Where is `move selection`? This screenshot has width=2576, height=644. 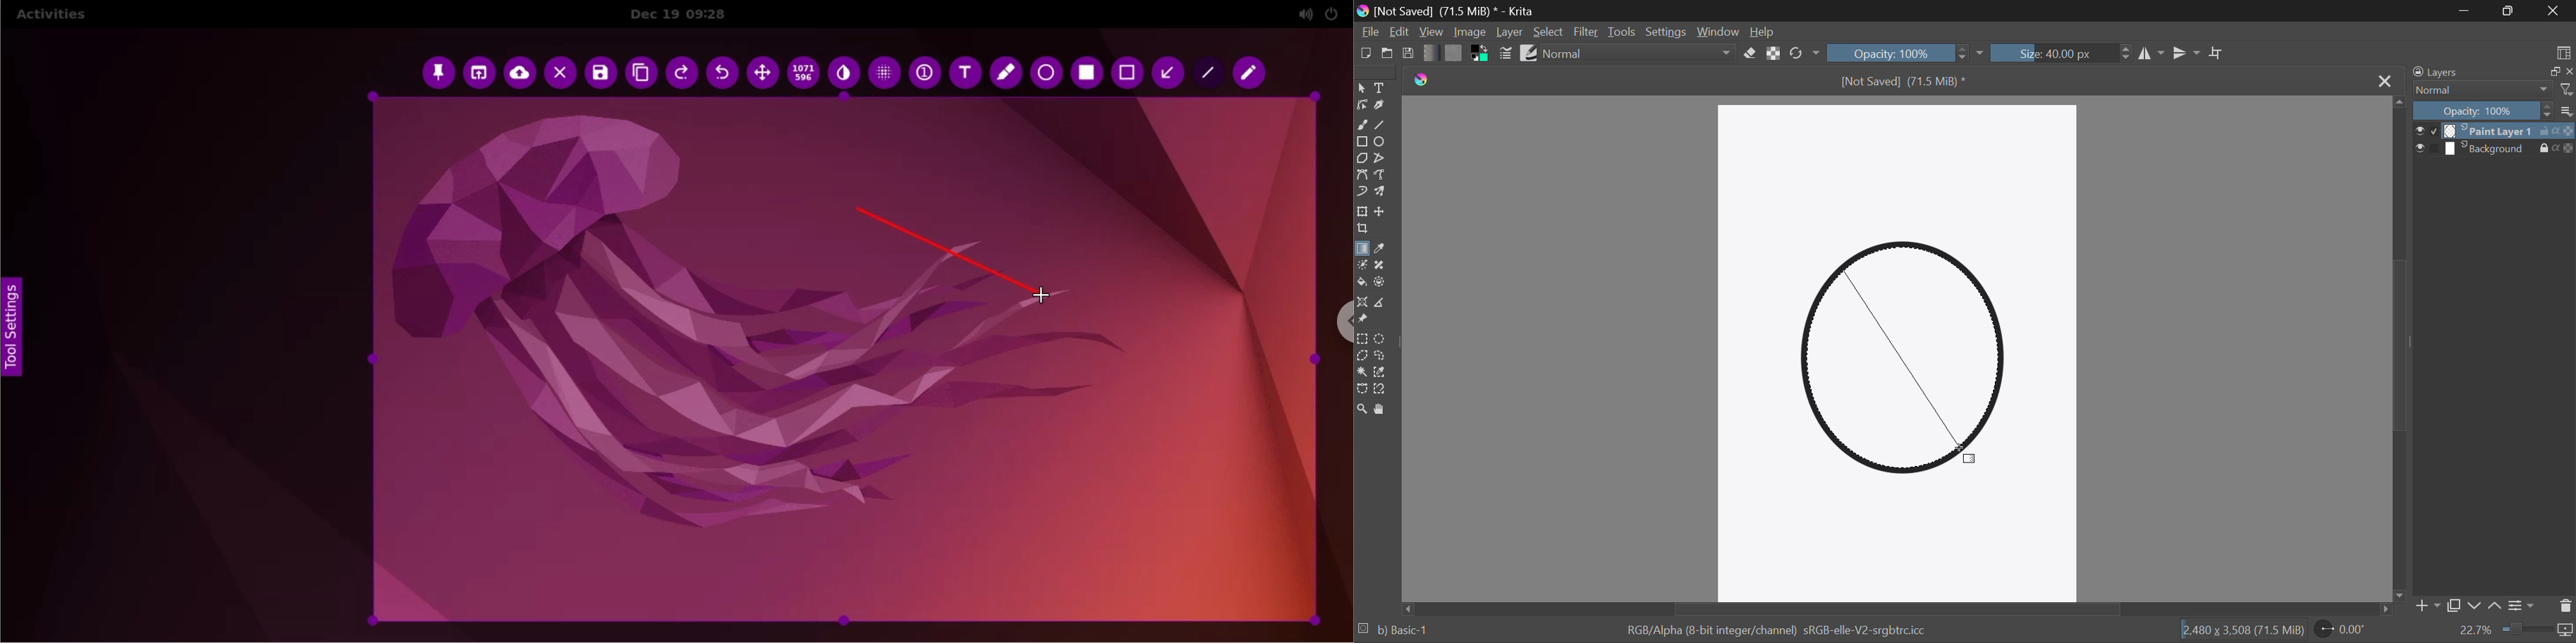
move selection is located at coordinates (767, 75).